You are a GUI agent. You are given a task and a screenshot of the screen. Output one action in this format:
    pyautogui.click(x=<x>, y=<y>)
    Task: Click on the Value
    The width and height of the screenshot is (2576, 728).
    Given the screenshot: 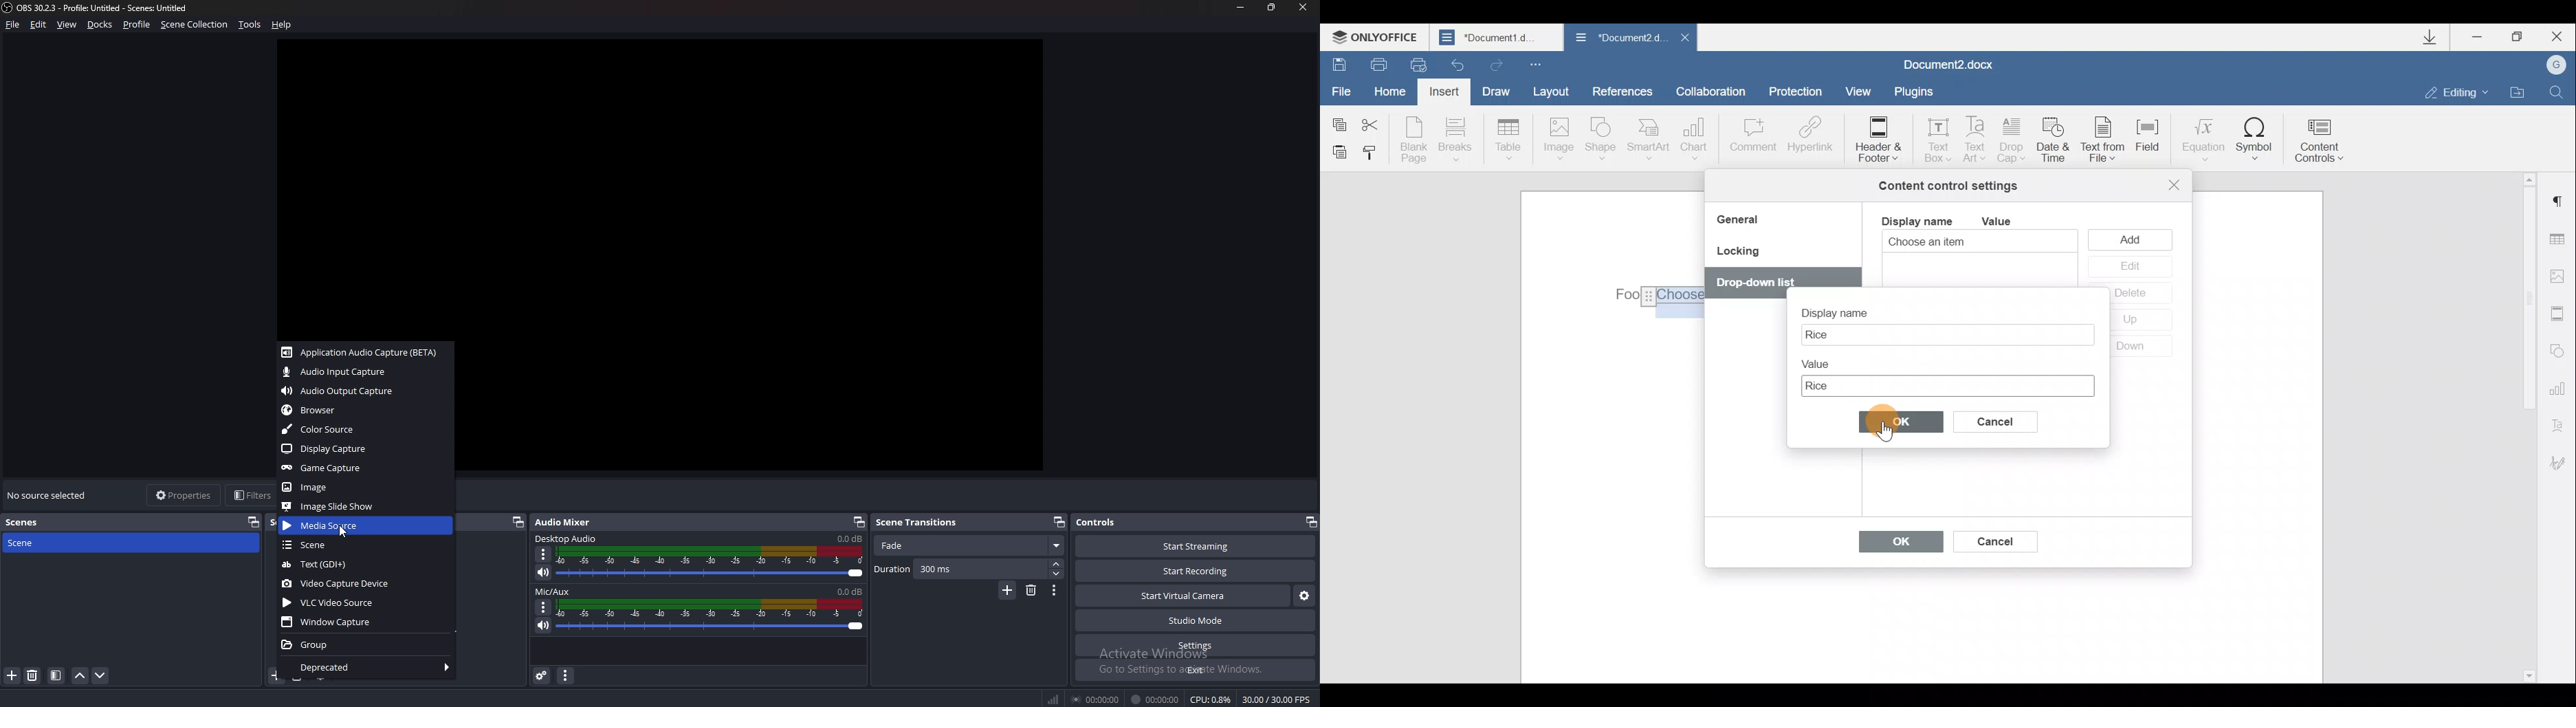 What is the action you would take?
    pyautogui.click(x=1821, y=361)
    